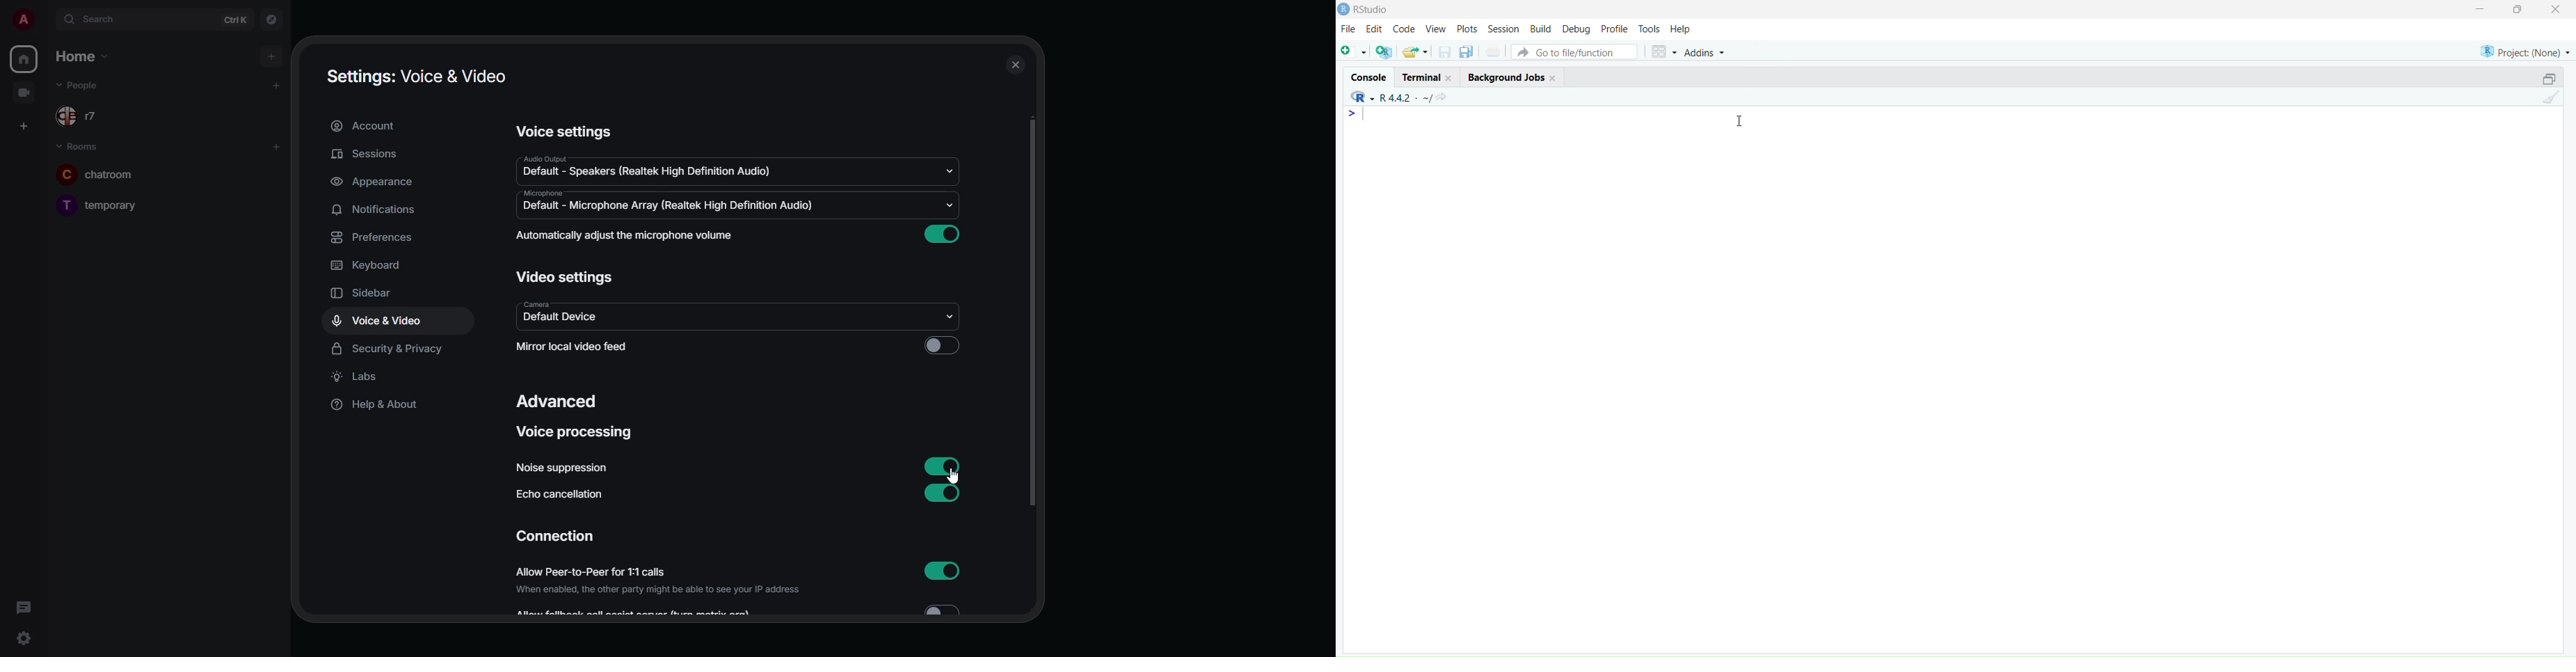 The image size is (2576, 672). Describe the element at coordinates (2551, 78) in the screenshot. I see `collapse` at that location.